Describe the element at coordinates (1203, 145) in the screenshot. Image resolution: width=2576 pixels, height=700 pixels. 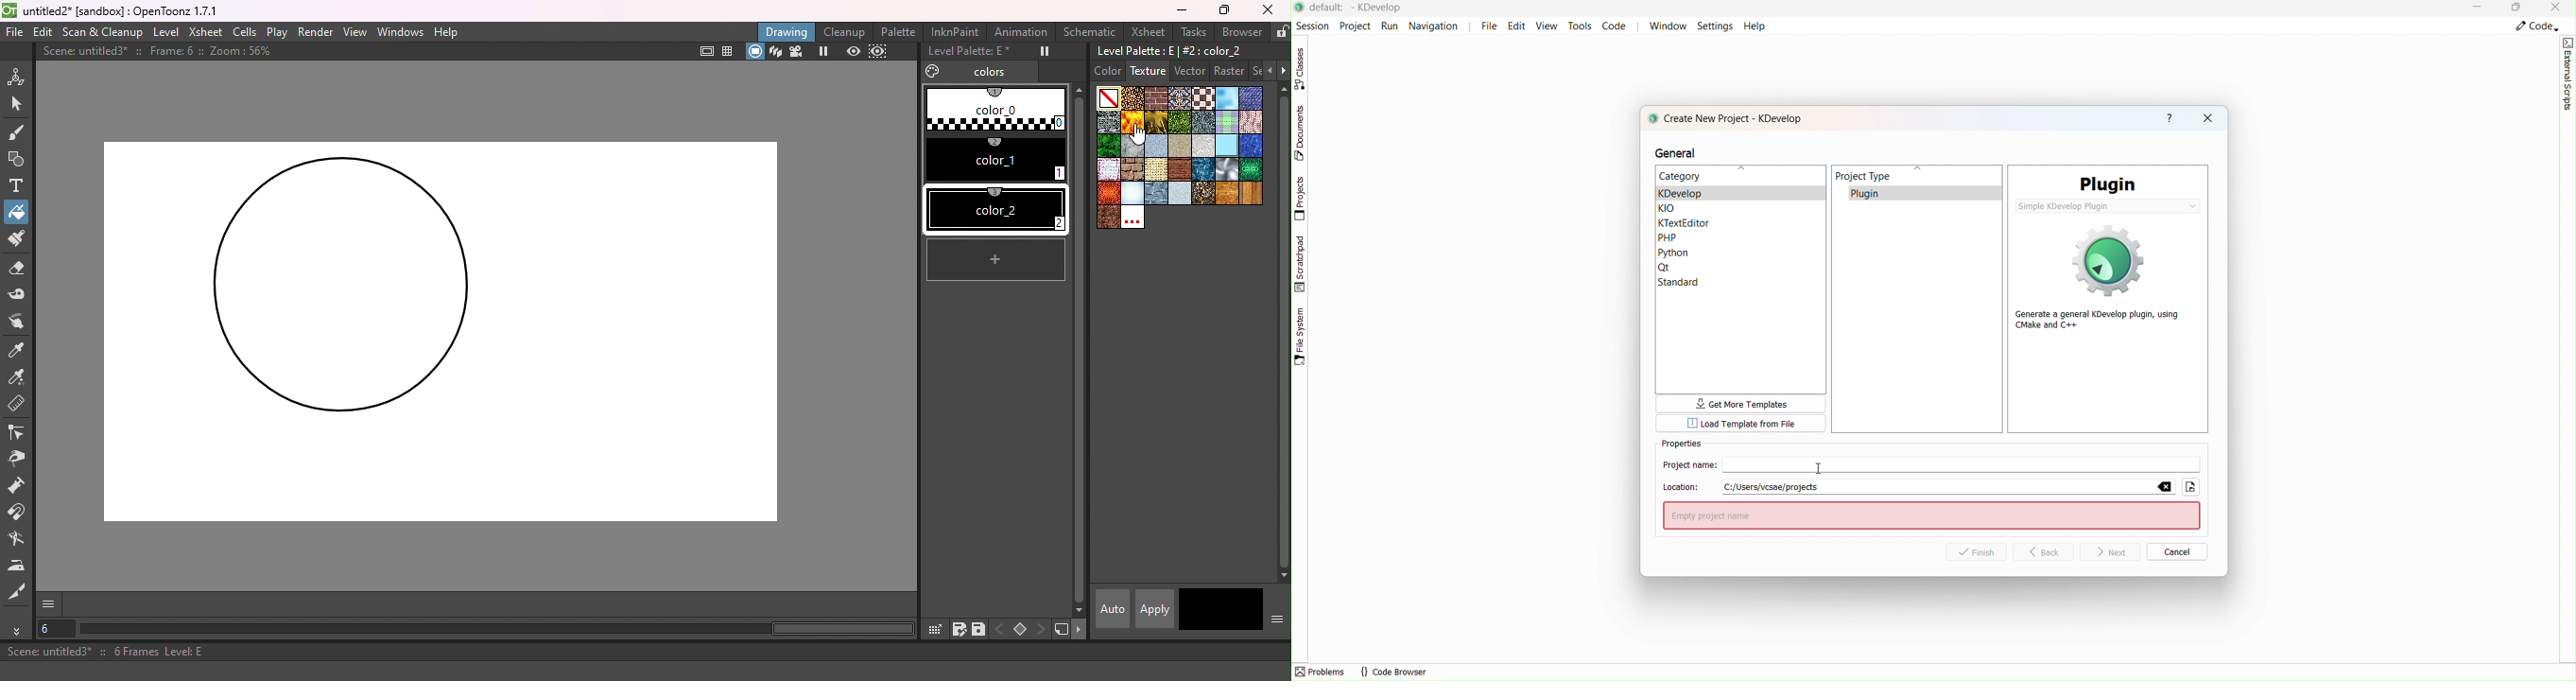
I see `papercrump.bmp` at that location.